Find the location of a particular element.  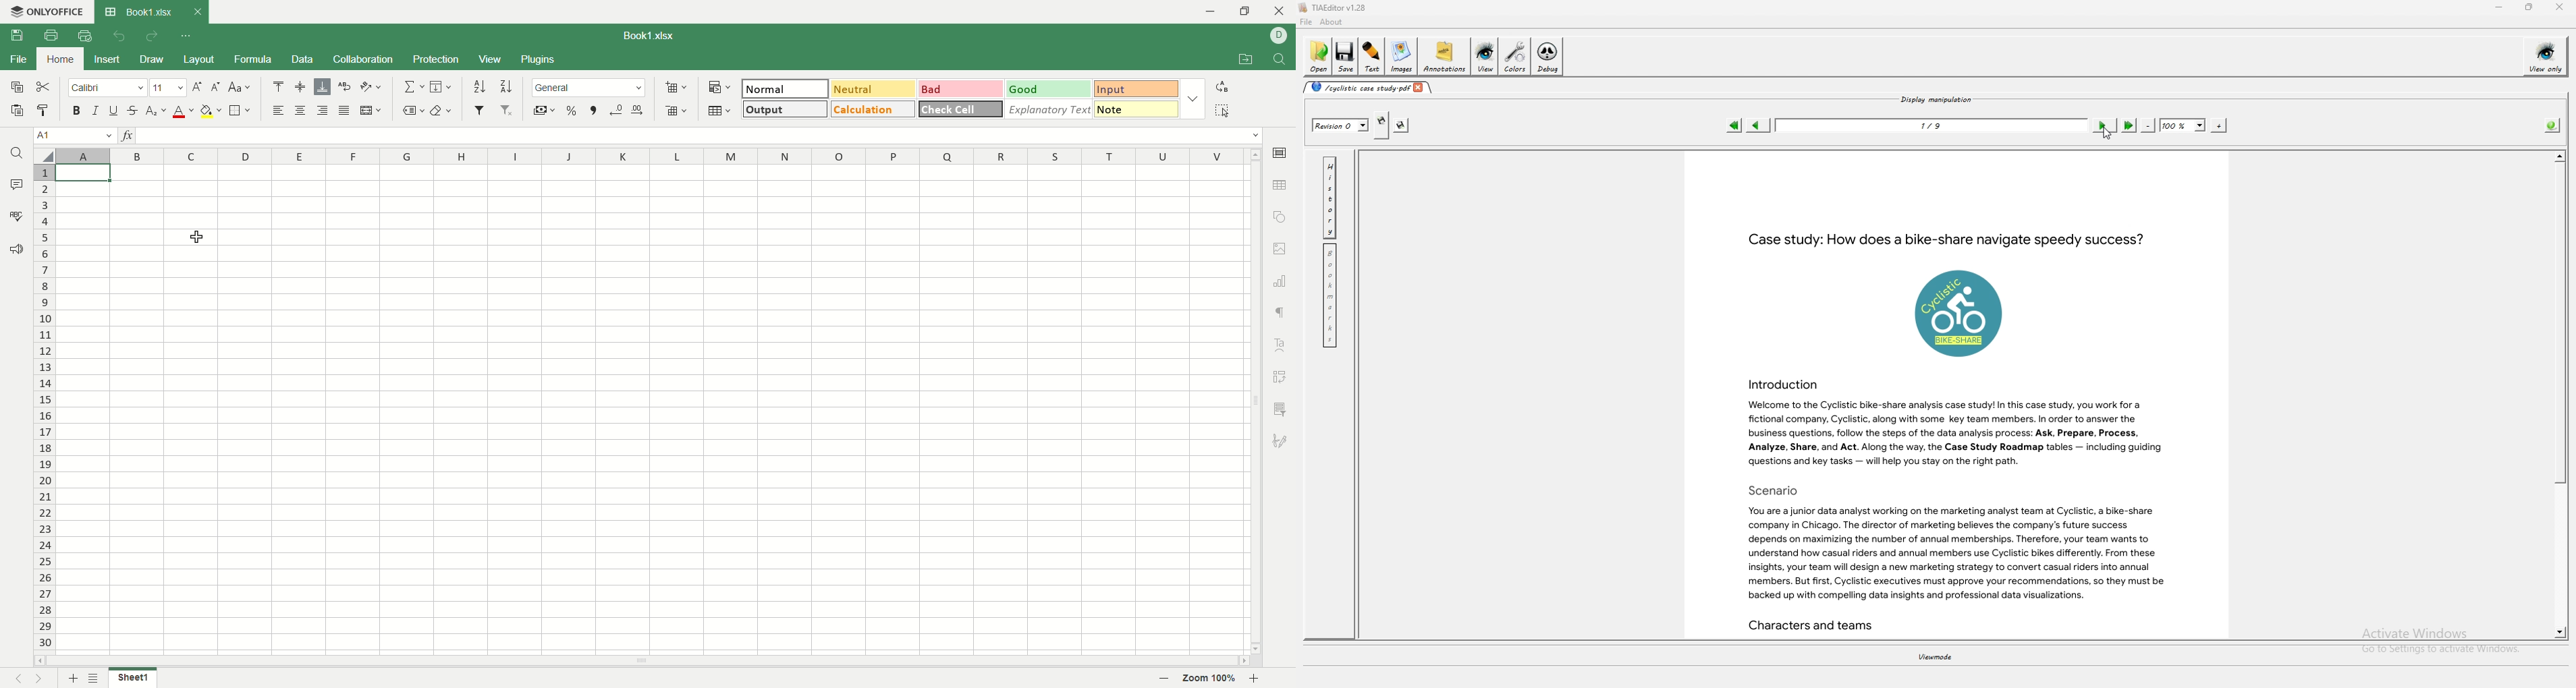

close is located at coordinates (1280, 13).